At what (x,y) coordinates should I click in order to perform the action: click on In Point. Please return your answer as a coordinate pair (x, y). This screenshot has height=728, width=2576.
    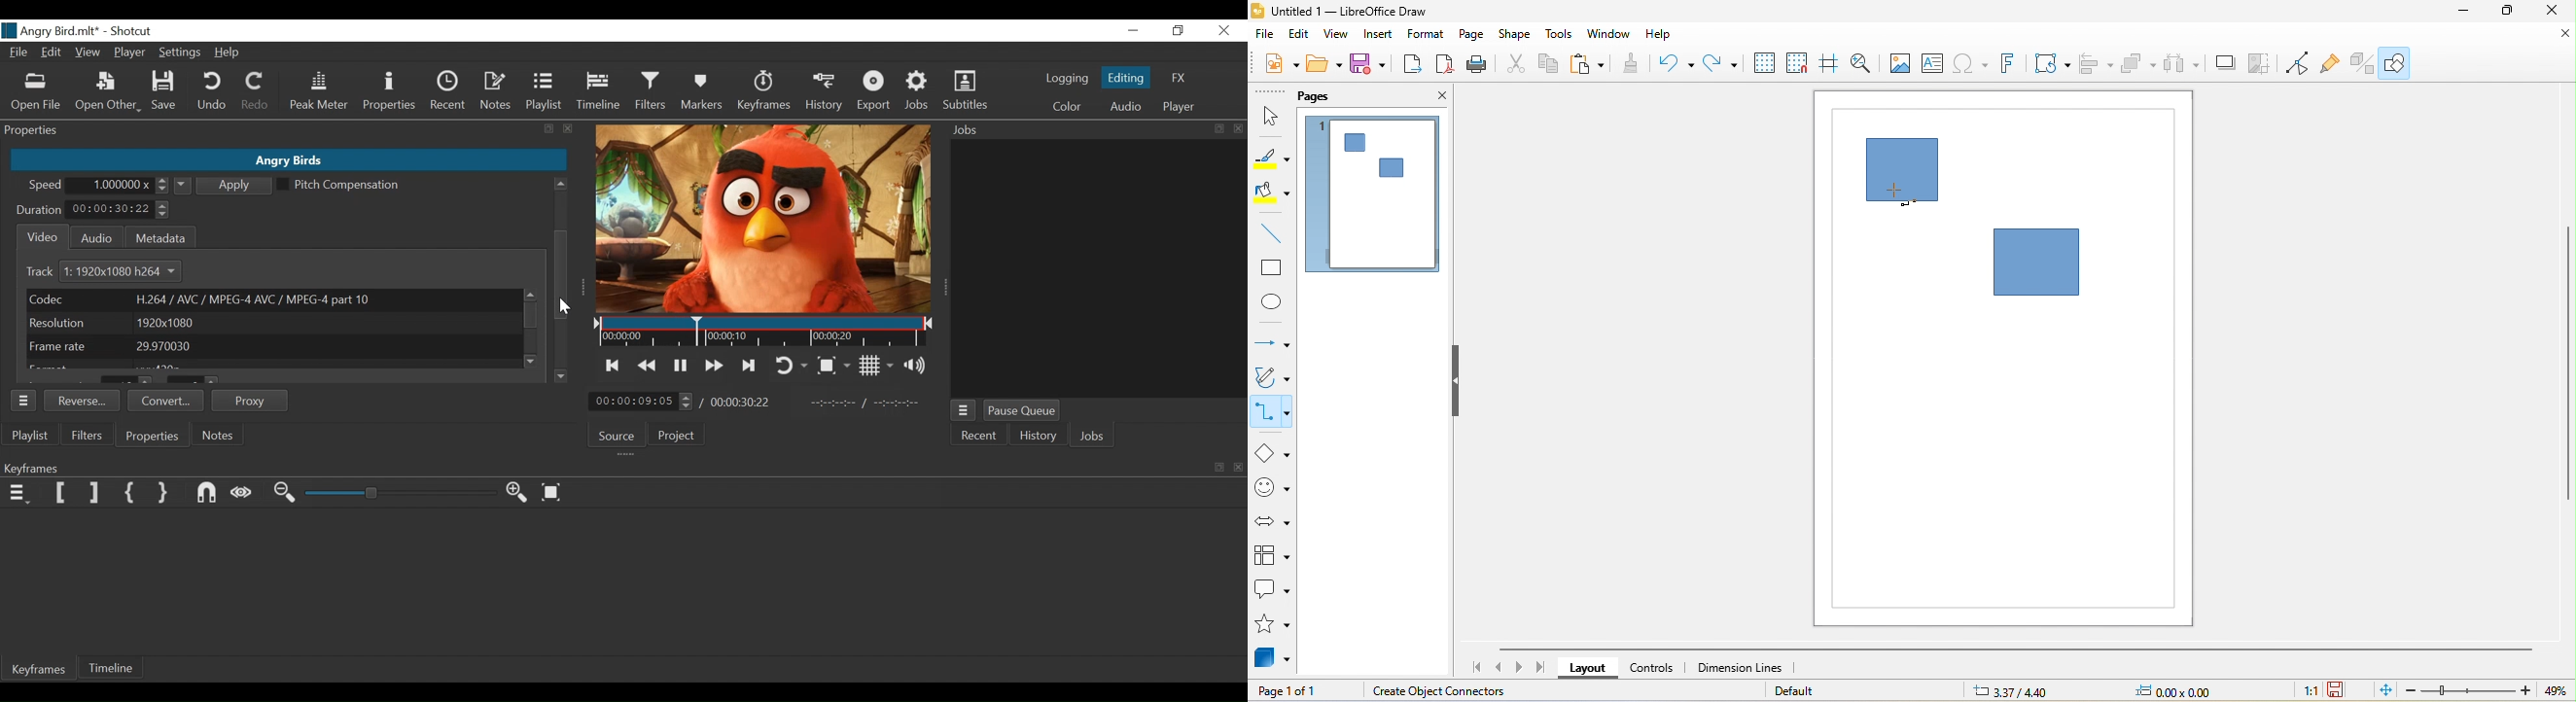
    Looking at the image, I should click on (867, 401).